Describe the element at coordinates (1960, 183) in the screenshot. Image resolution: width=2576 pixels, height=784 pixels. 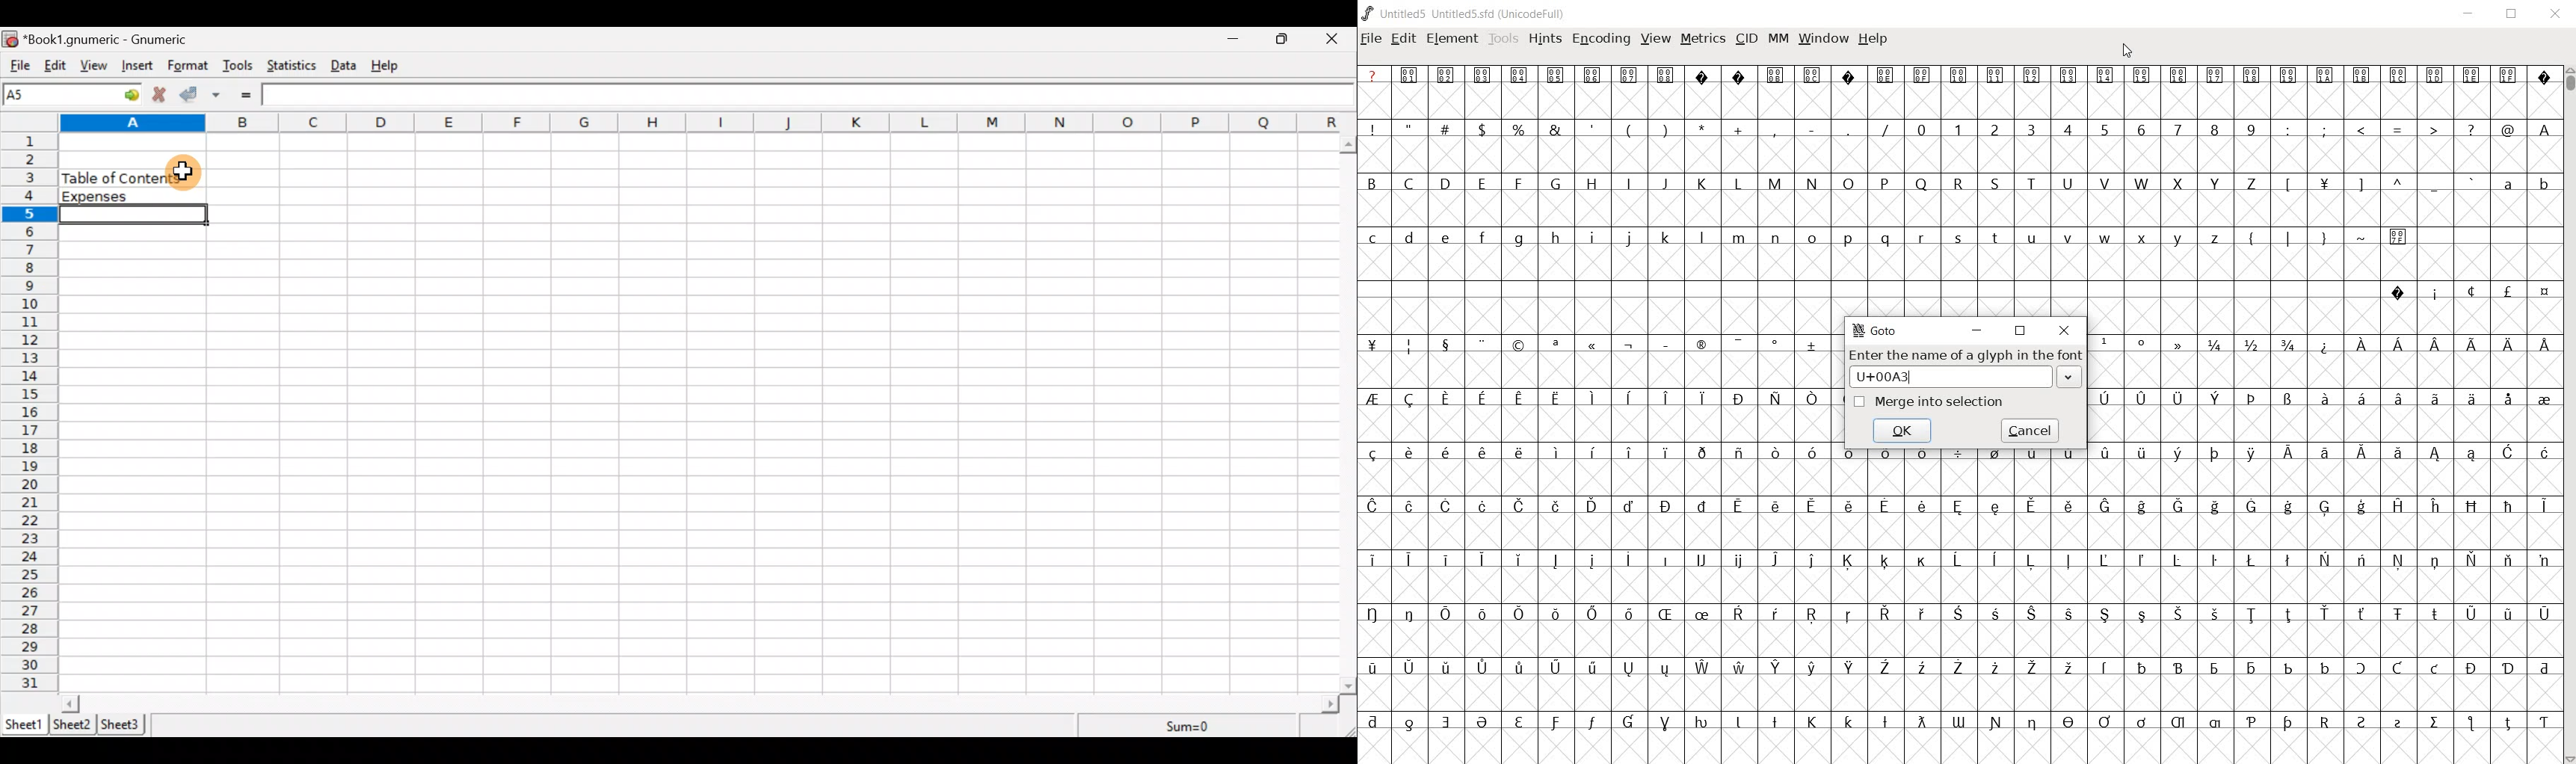
I see `R` at that location.